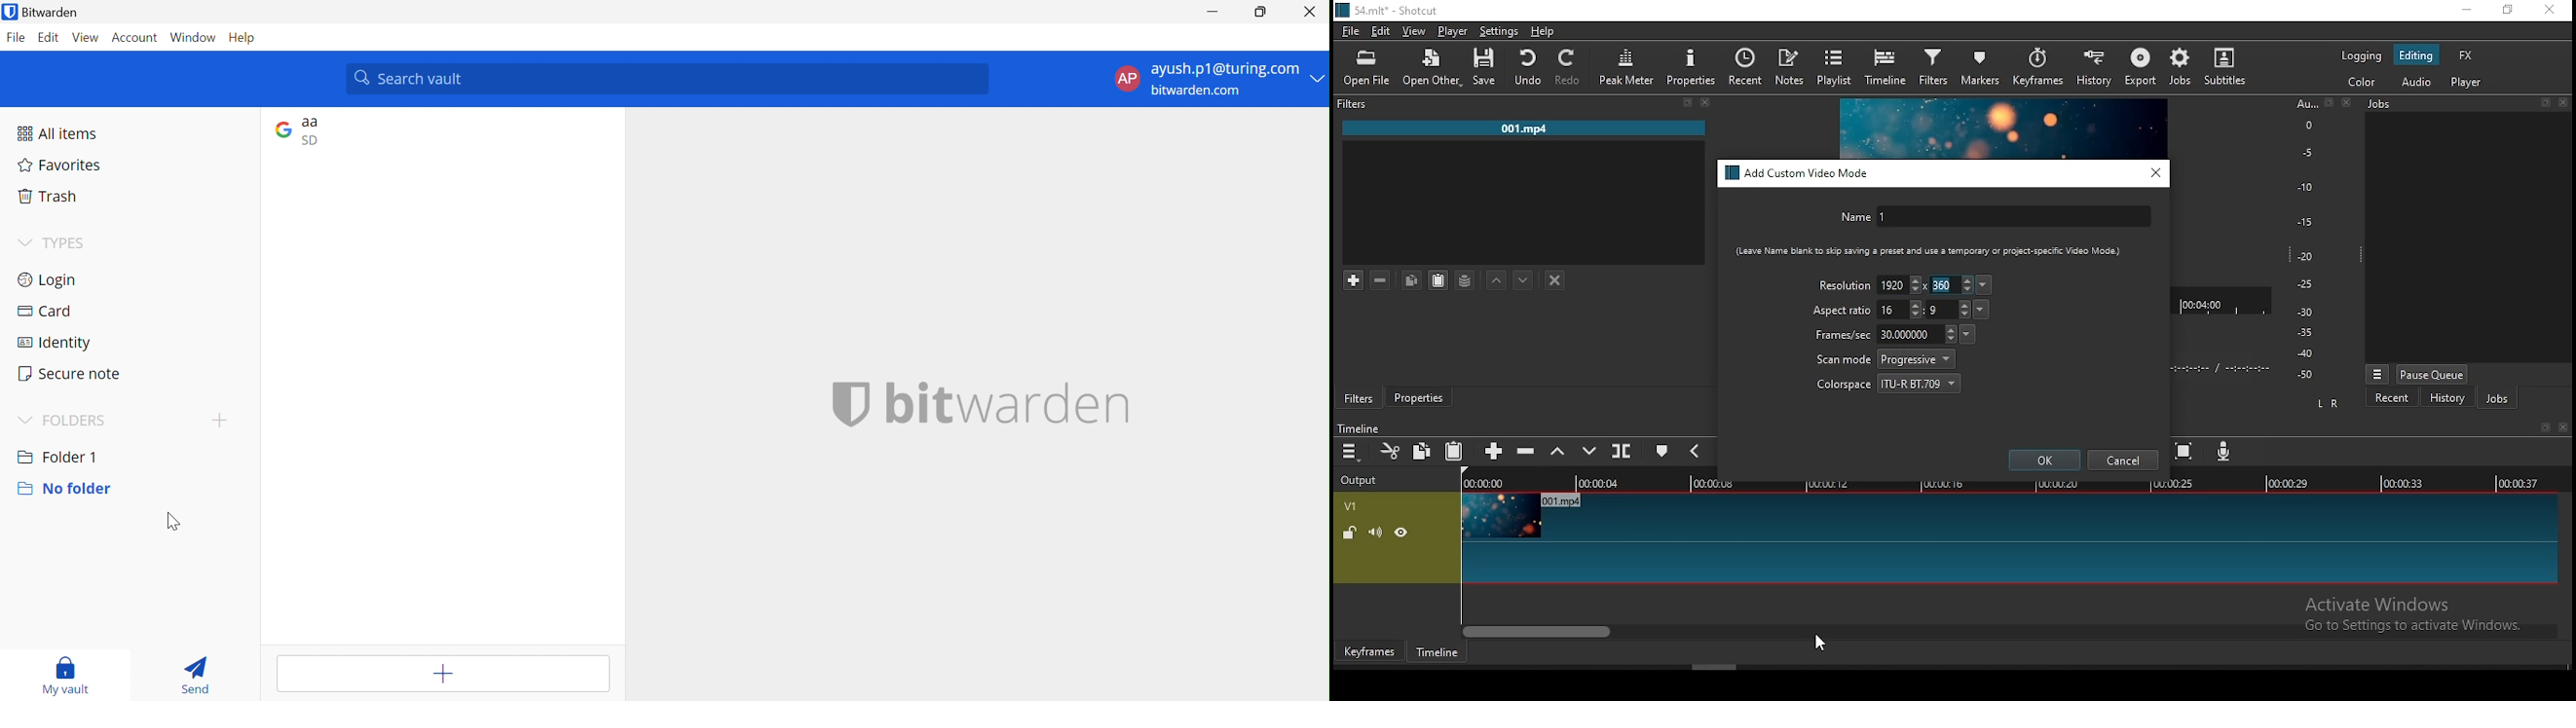  Describe the element at coordinates (2392, 398) in the screenshot. I see `recent` at that location.